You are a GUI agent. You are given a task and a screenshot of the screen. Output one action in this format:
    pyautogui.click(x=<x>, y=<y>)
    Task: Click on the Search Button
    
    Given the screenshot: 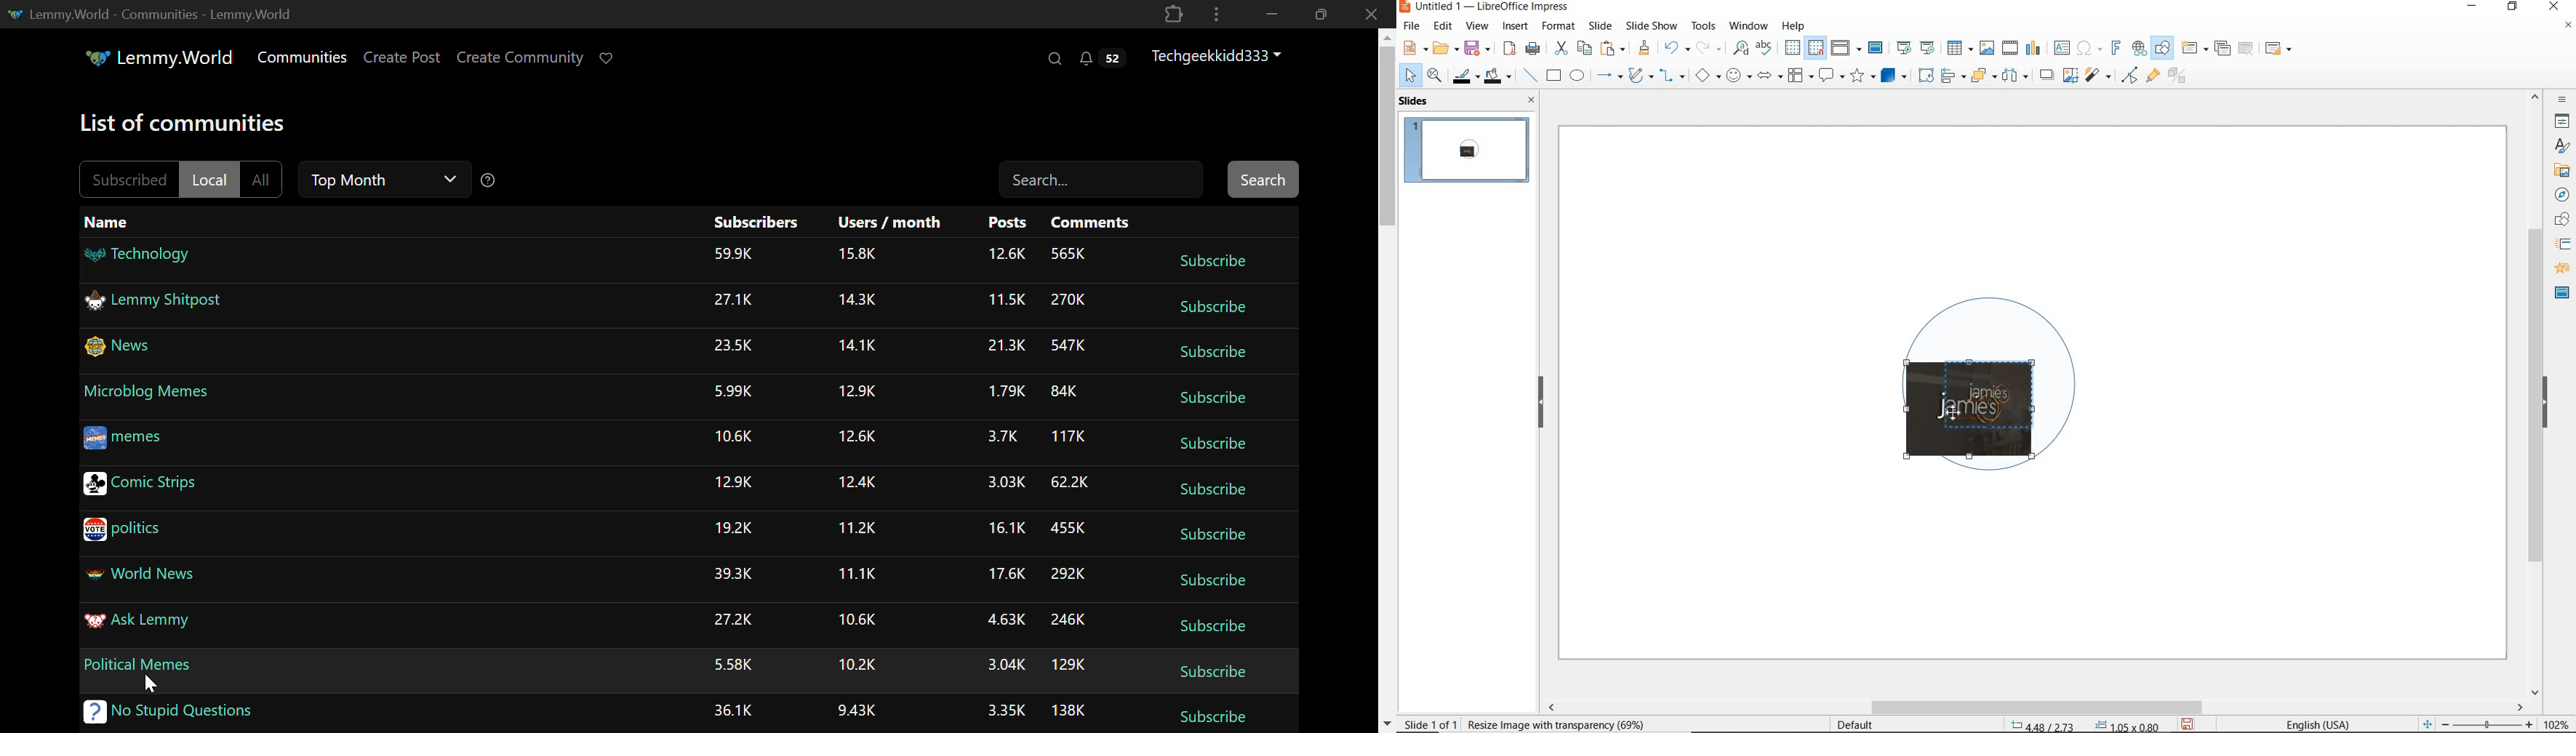 What is the action you would take?
    pyautogui.click(x=1263, y=179)
    